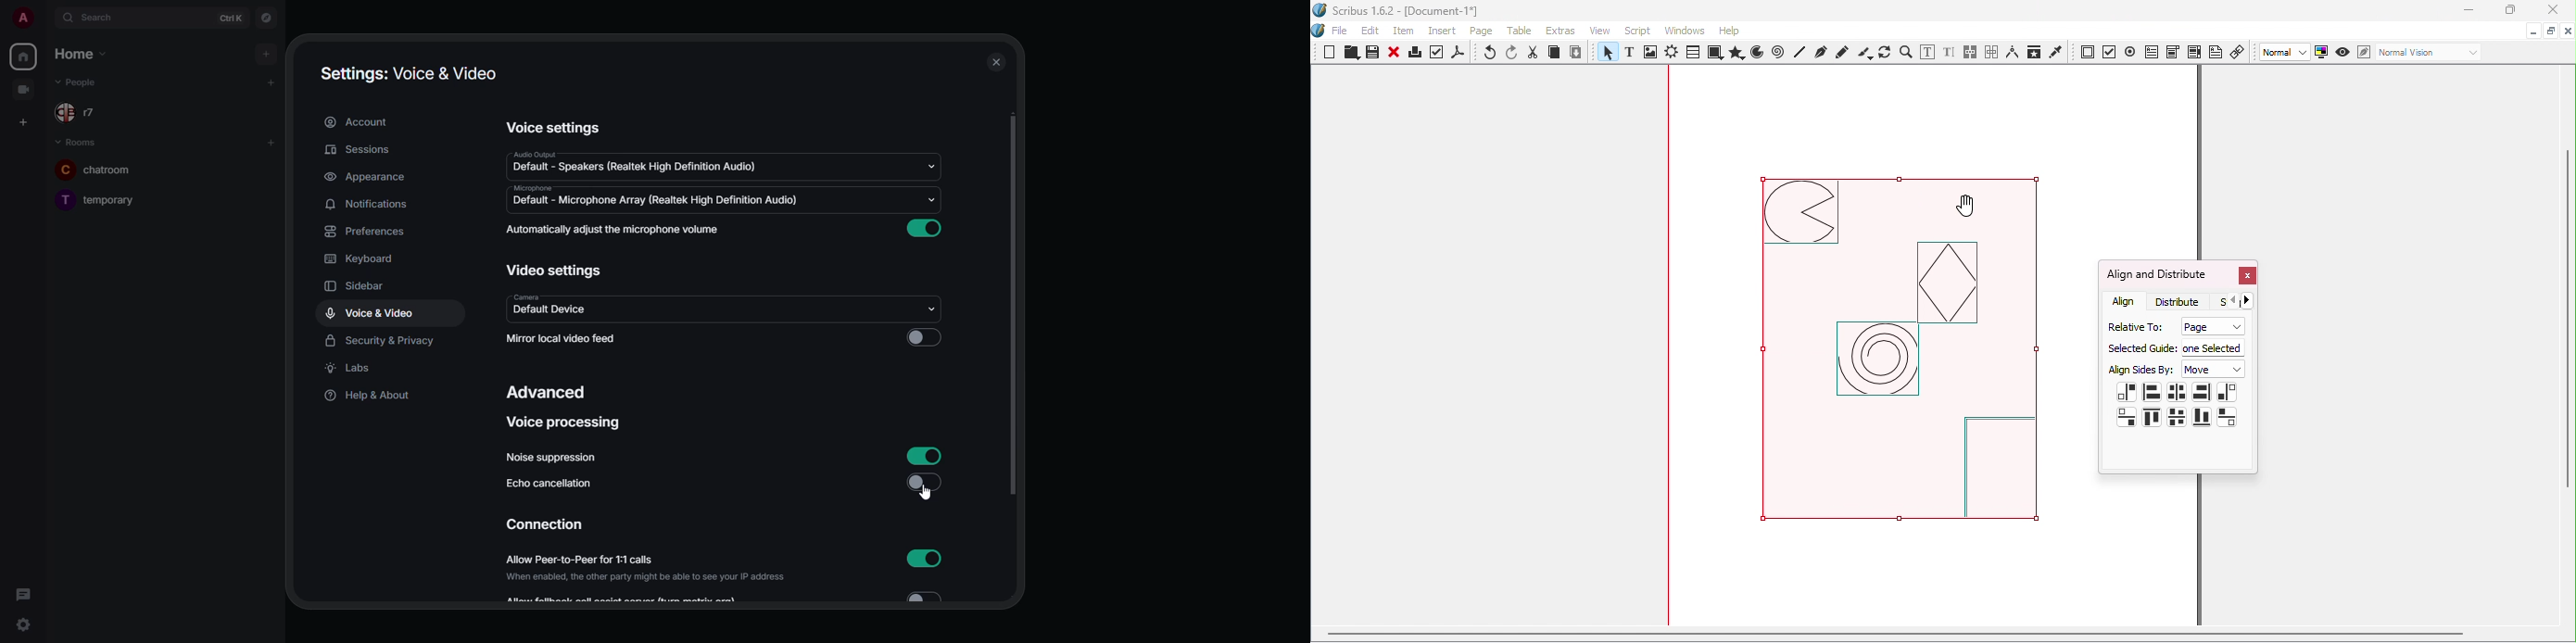 The width and height of the screenshot is (2576, 644). What do you see at coordinates (1534, 53) in the screenshot?
I see `Cut` at bounding box center [1534, 53].